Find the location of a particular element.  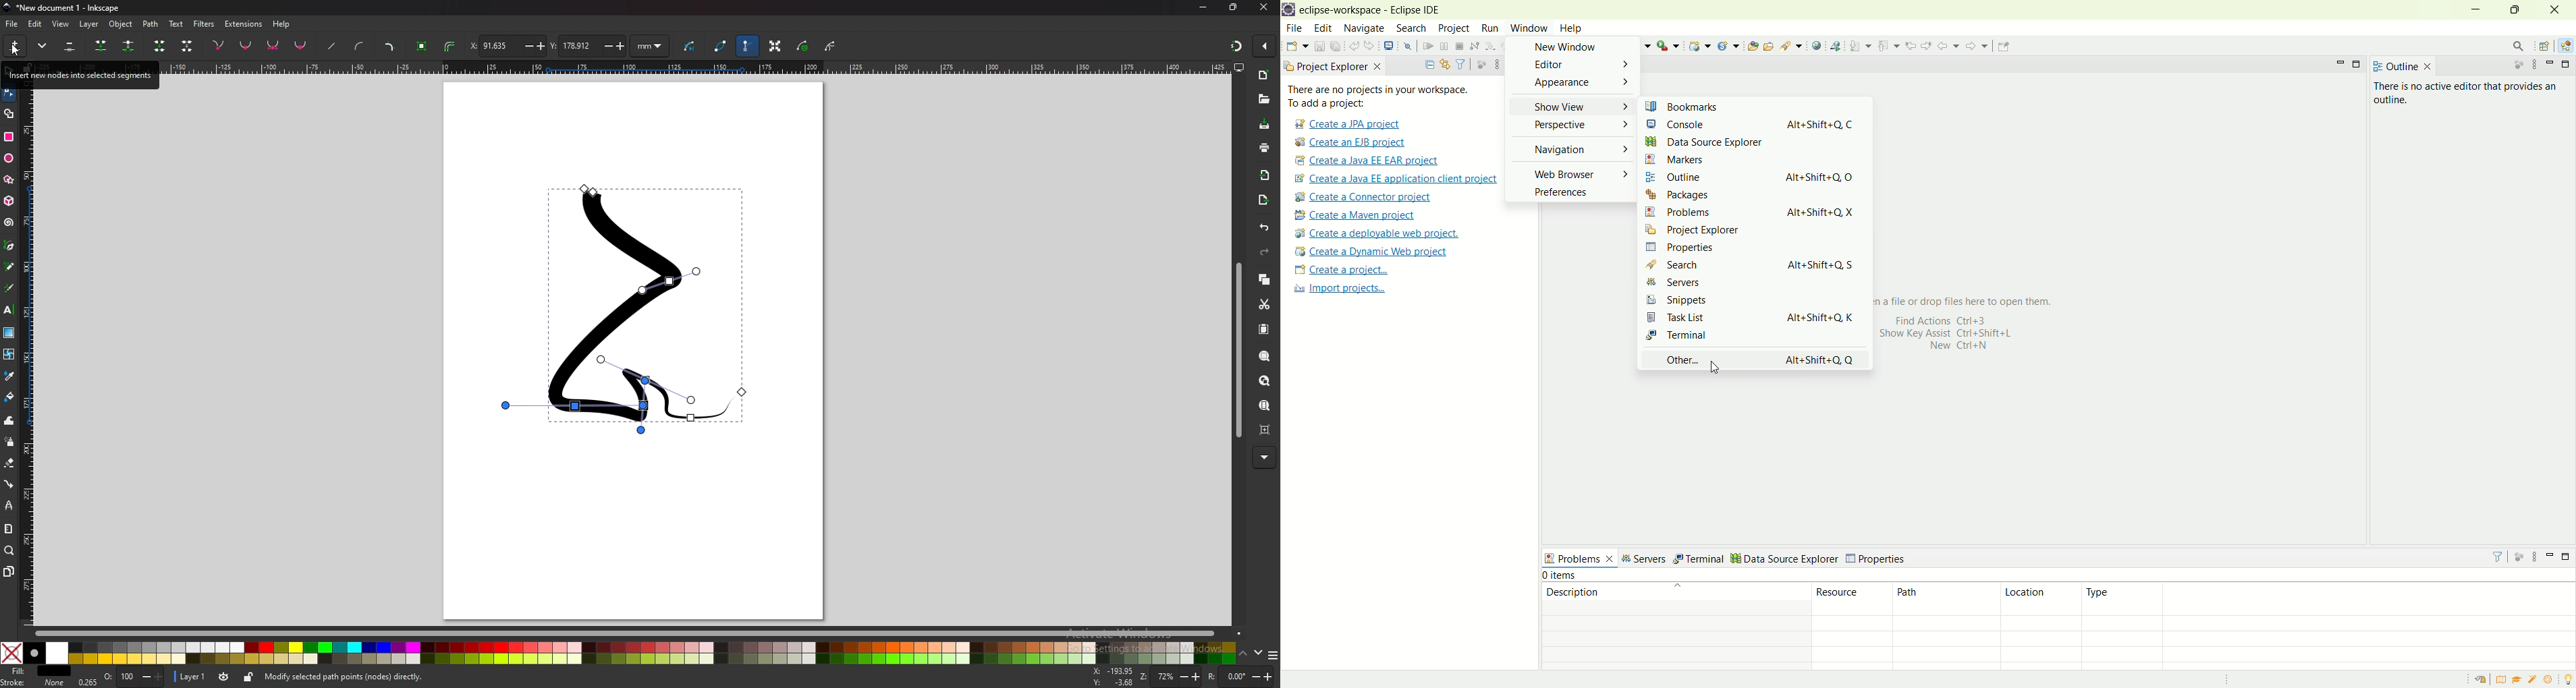

join selected nodes is located at coordinates (101, 46).